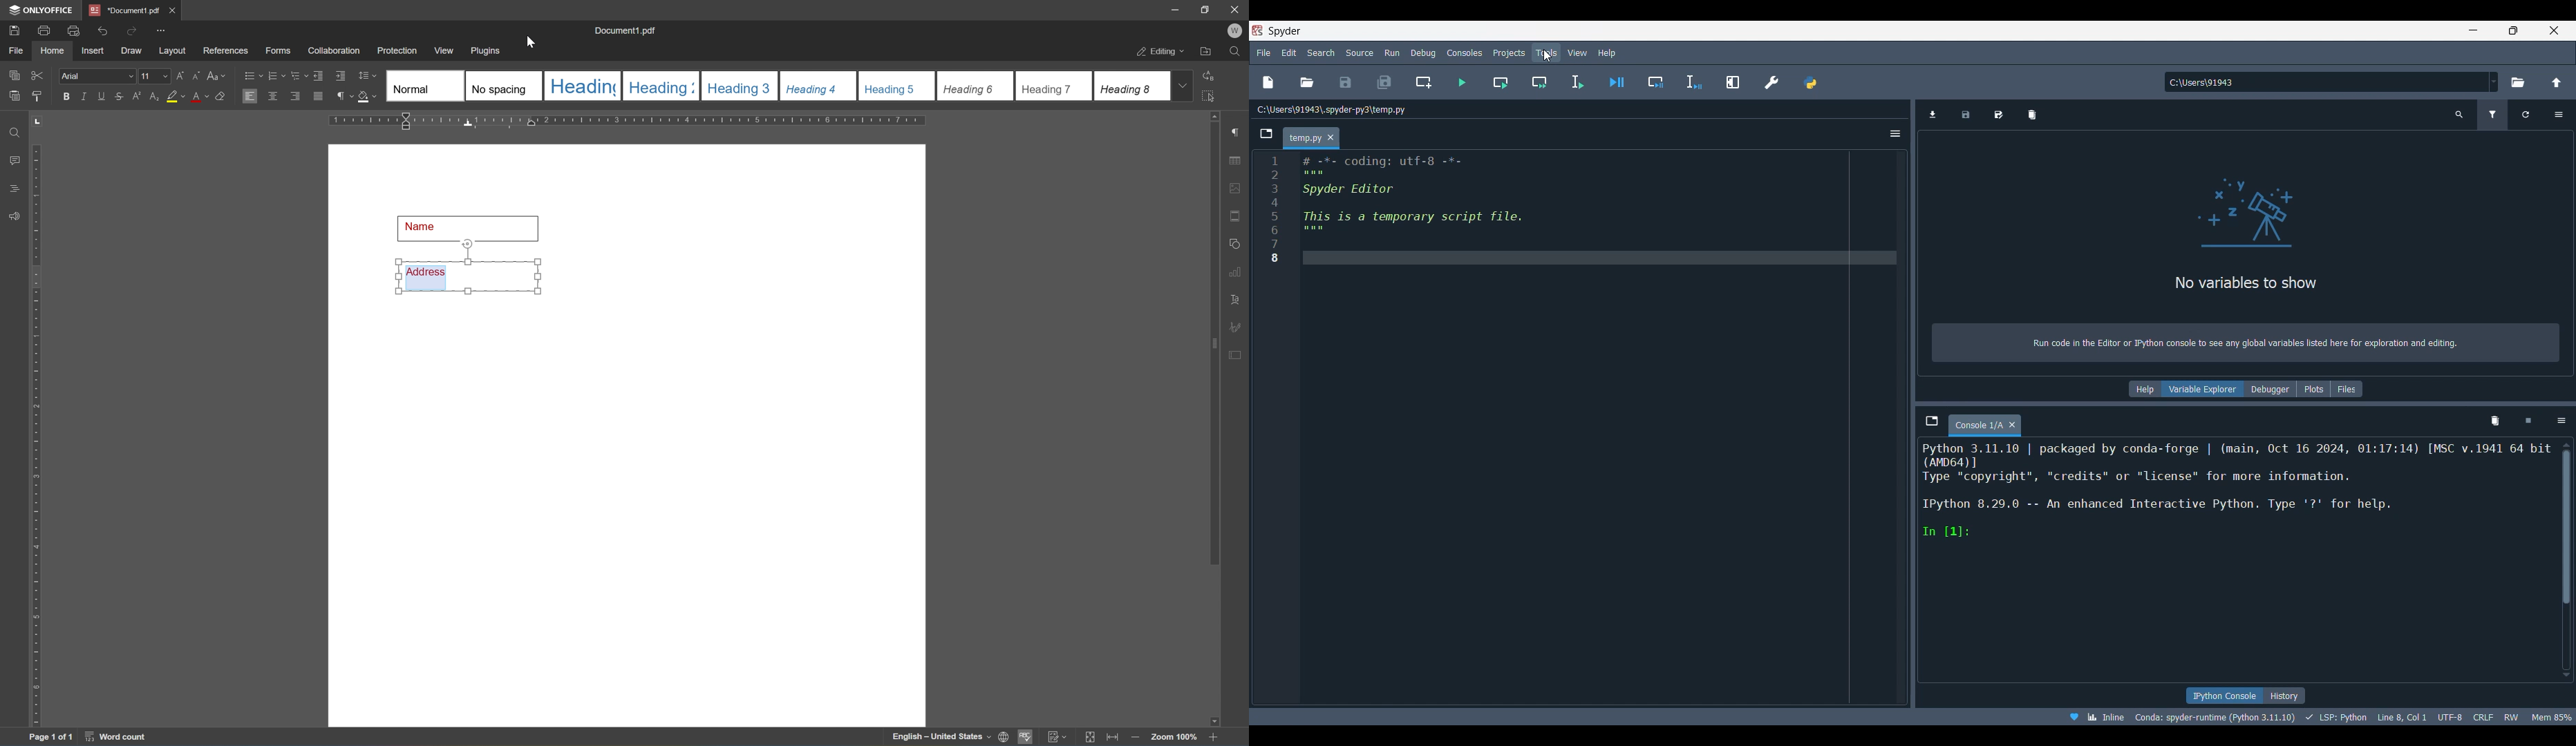  Describe the element at coordinates (2013, 425) in the screenshot. I see `Close tab` at that location.